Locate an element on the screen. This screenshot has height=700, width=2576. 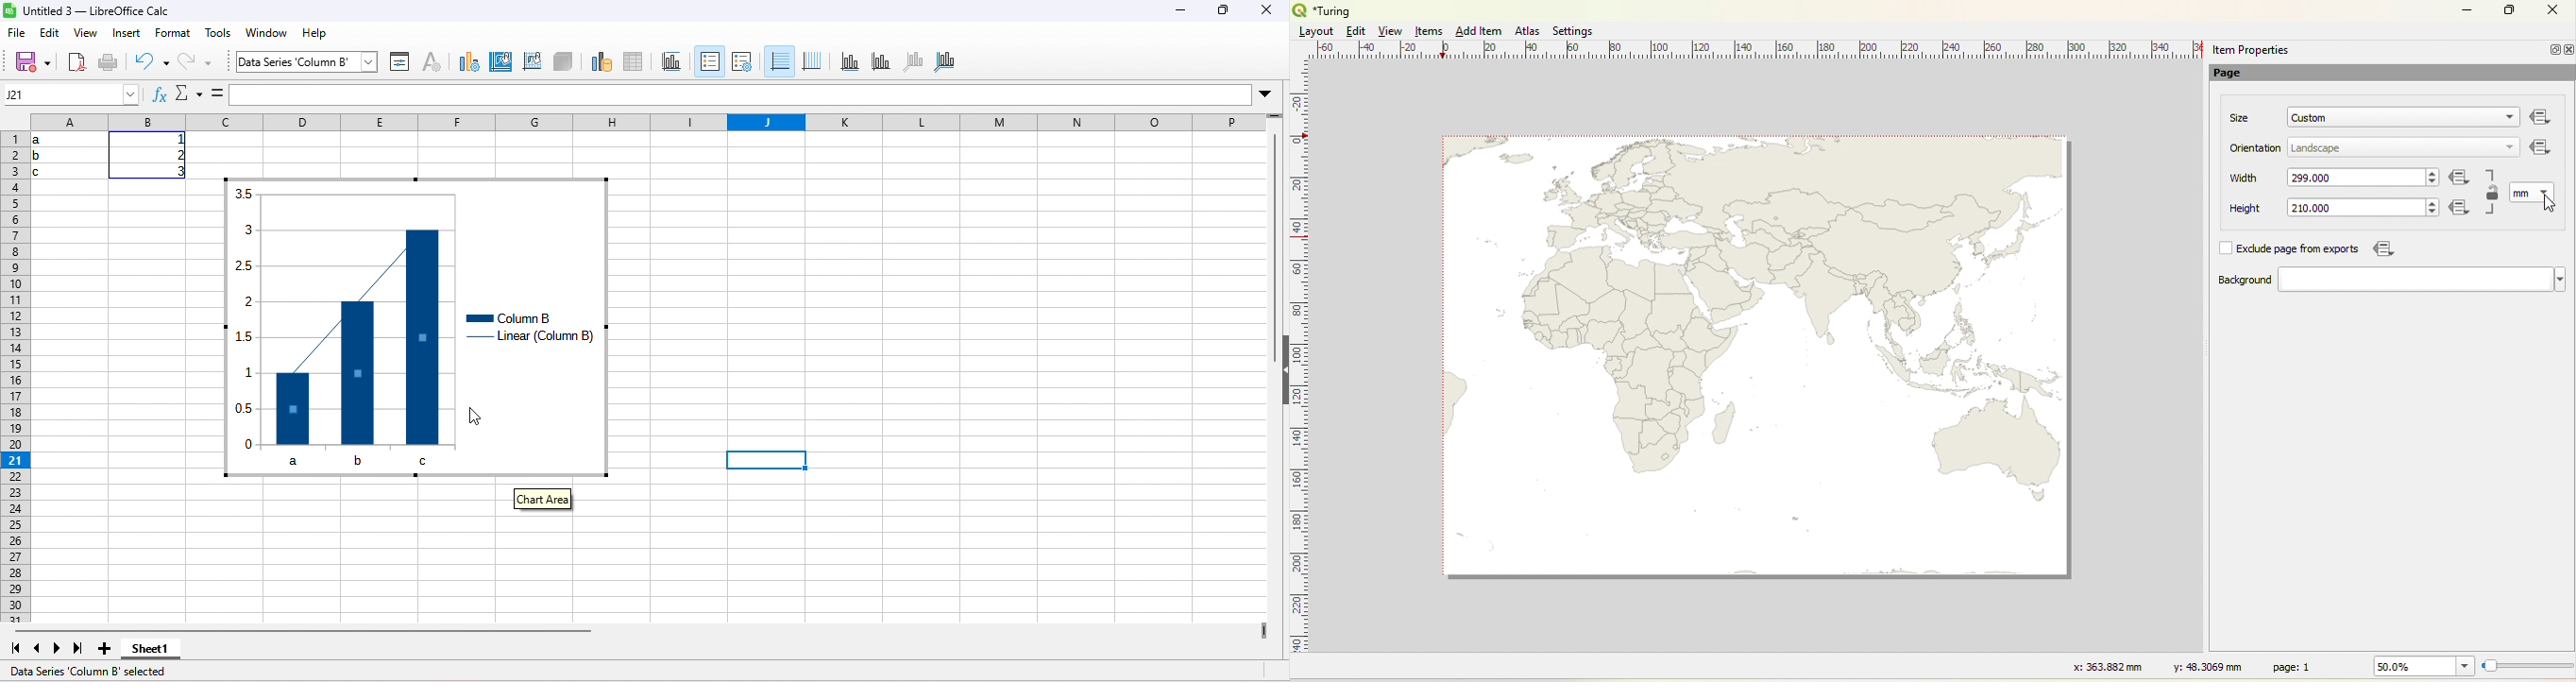
page: 1 is located at coordinates (2295, 666).